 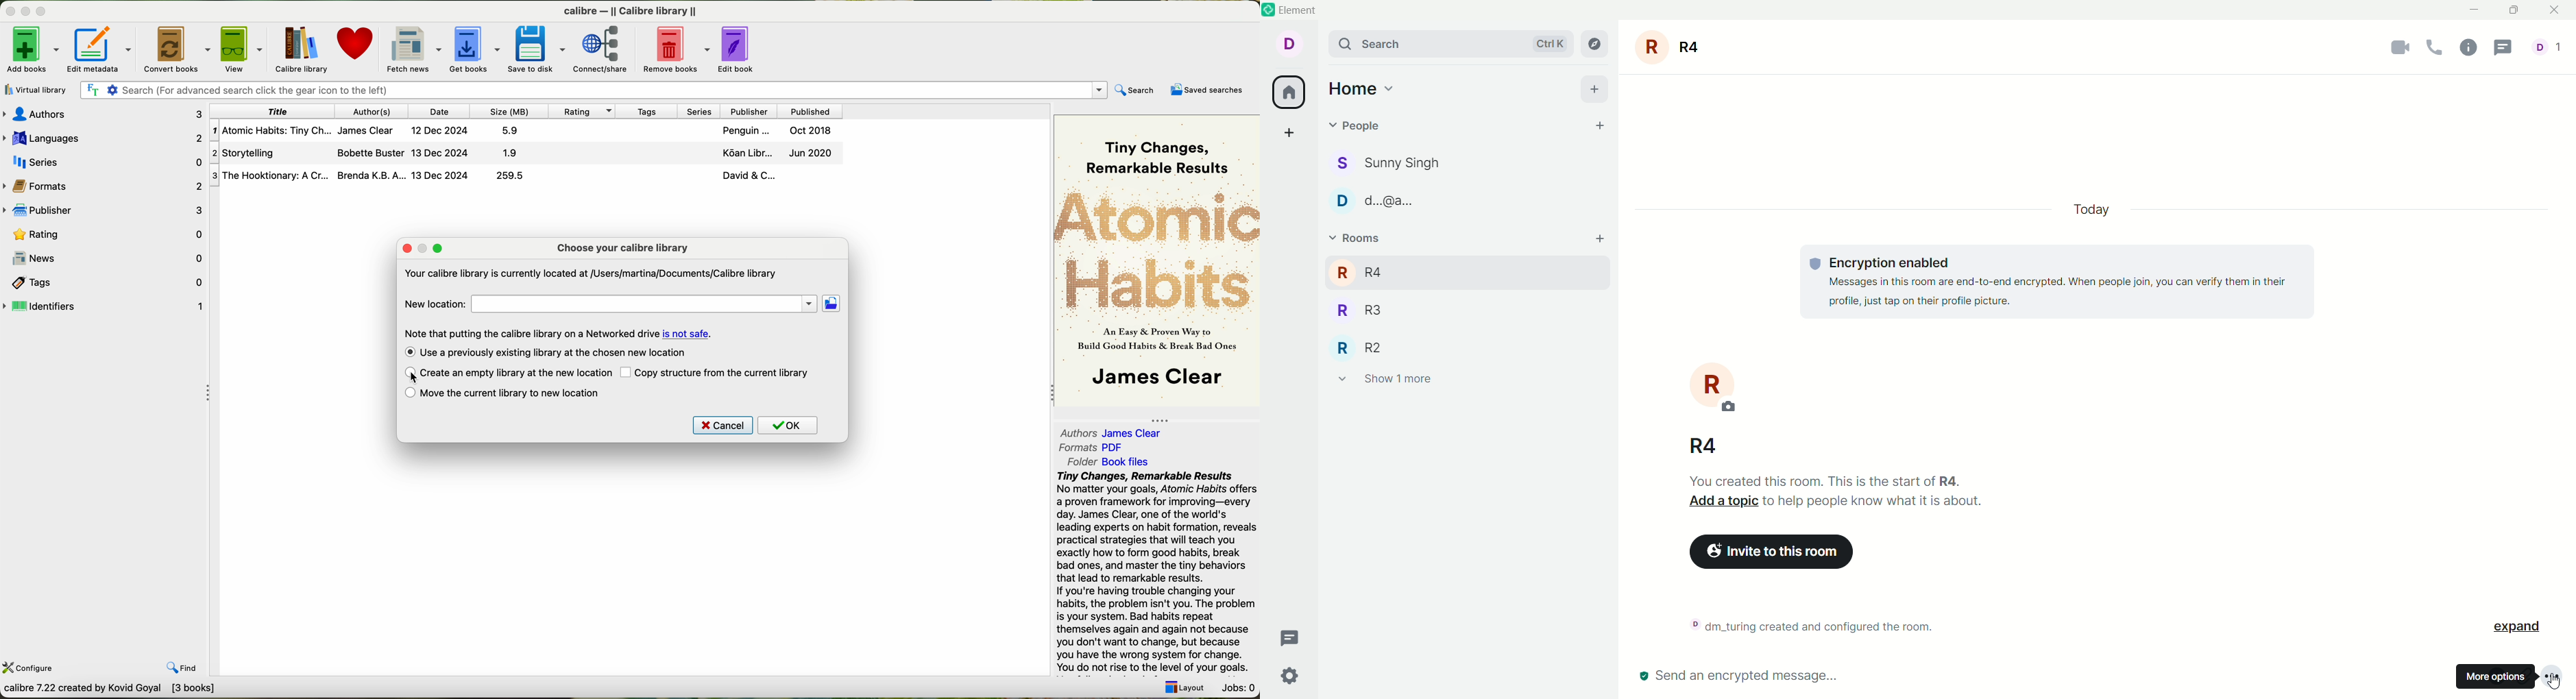 I want to click on people, so click(x=2547, y=49).